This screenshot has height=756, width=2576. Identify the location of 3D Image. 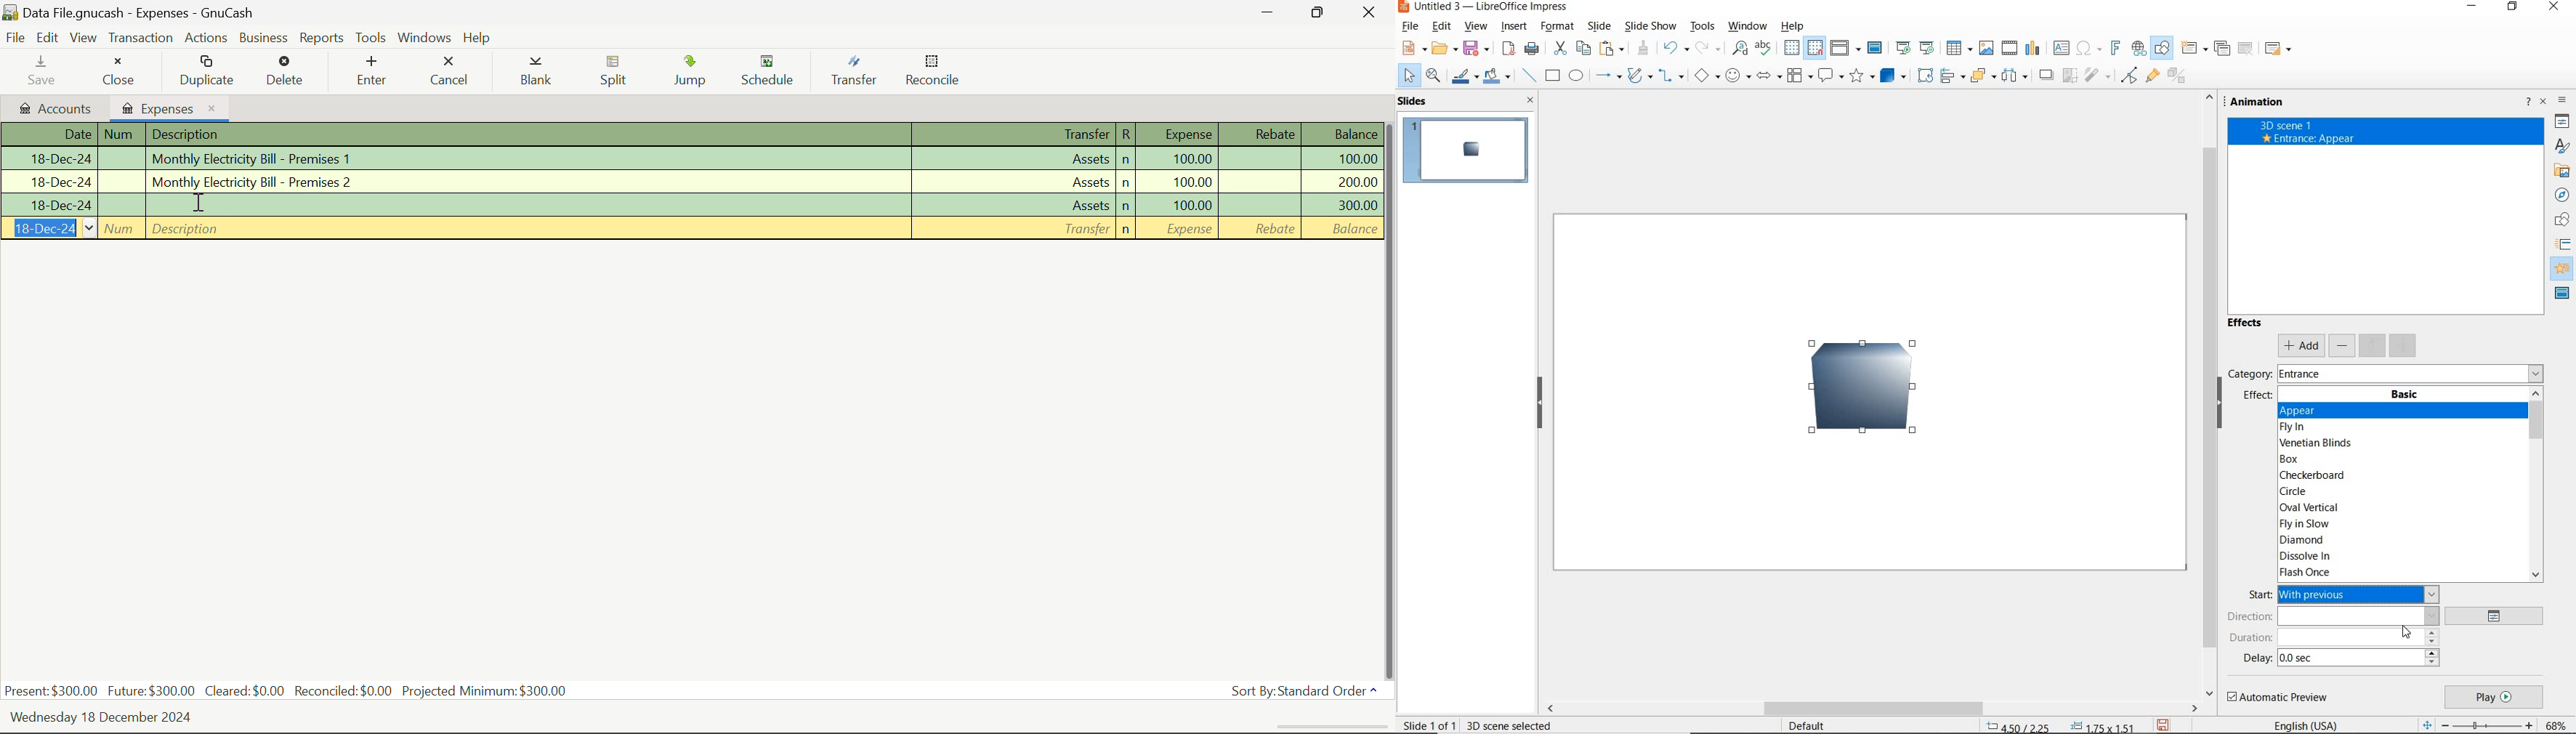
(1853, 394).